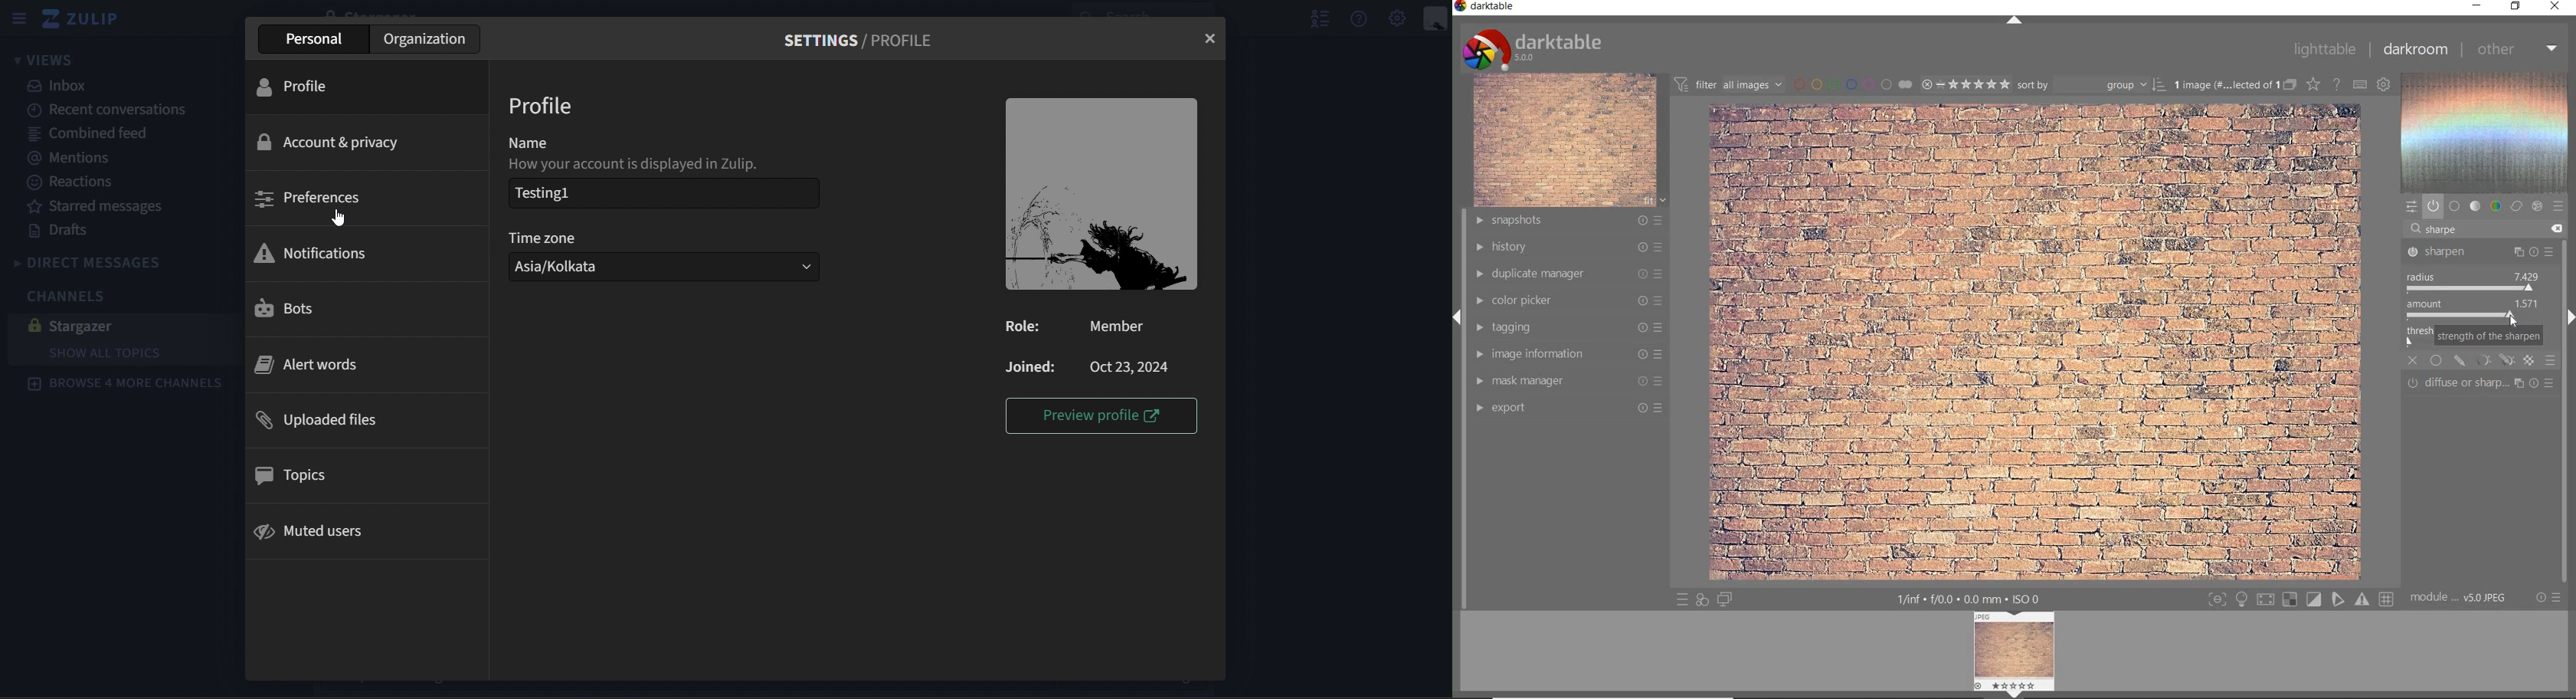 The image size is (2576, 700). I want to click on preview profile, so click(1103, 415).